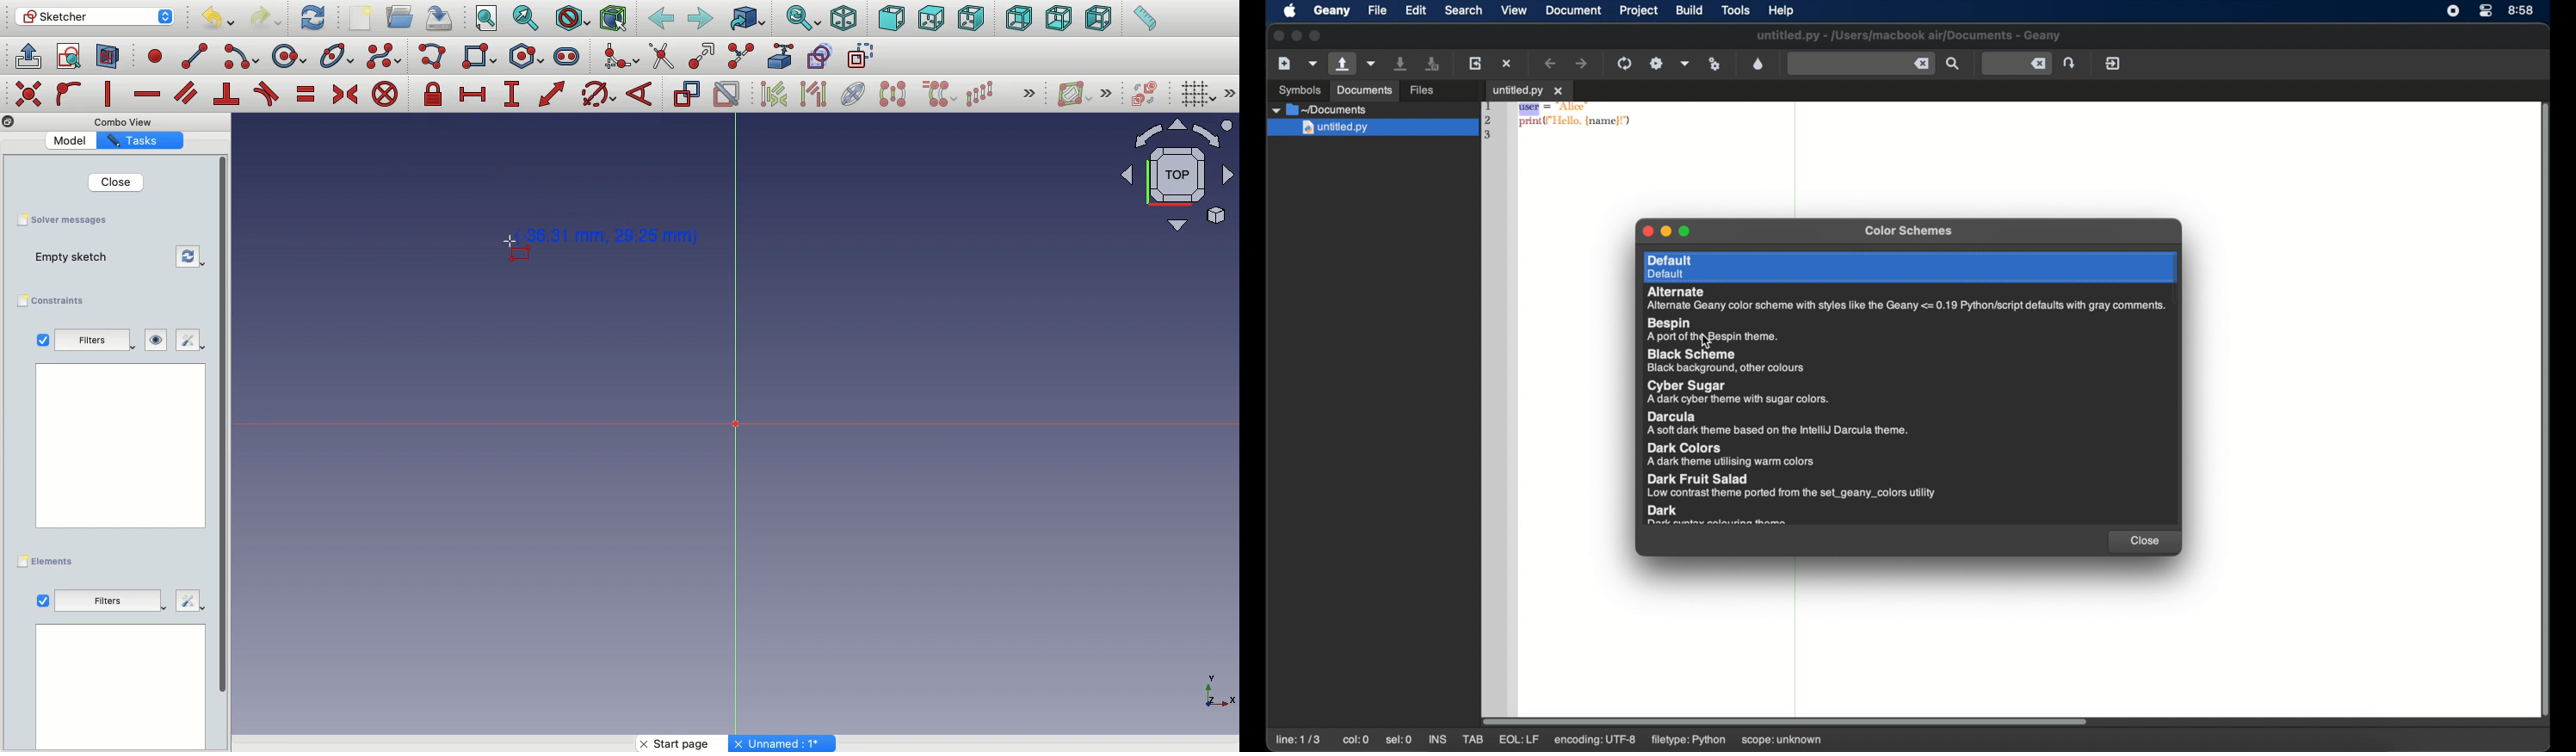 This screenshot has height=756, width=2576. Describe the element at coordinates (124, 121) in the screenshot. I see `Combo View` at that location.